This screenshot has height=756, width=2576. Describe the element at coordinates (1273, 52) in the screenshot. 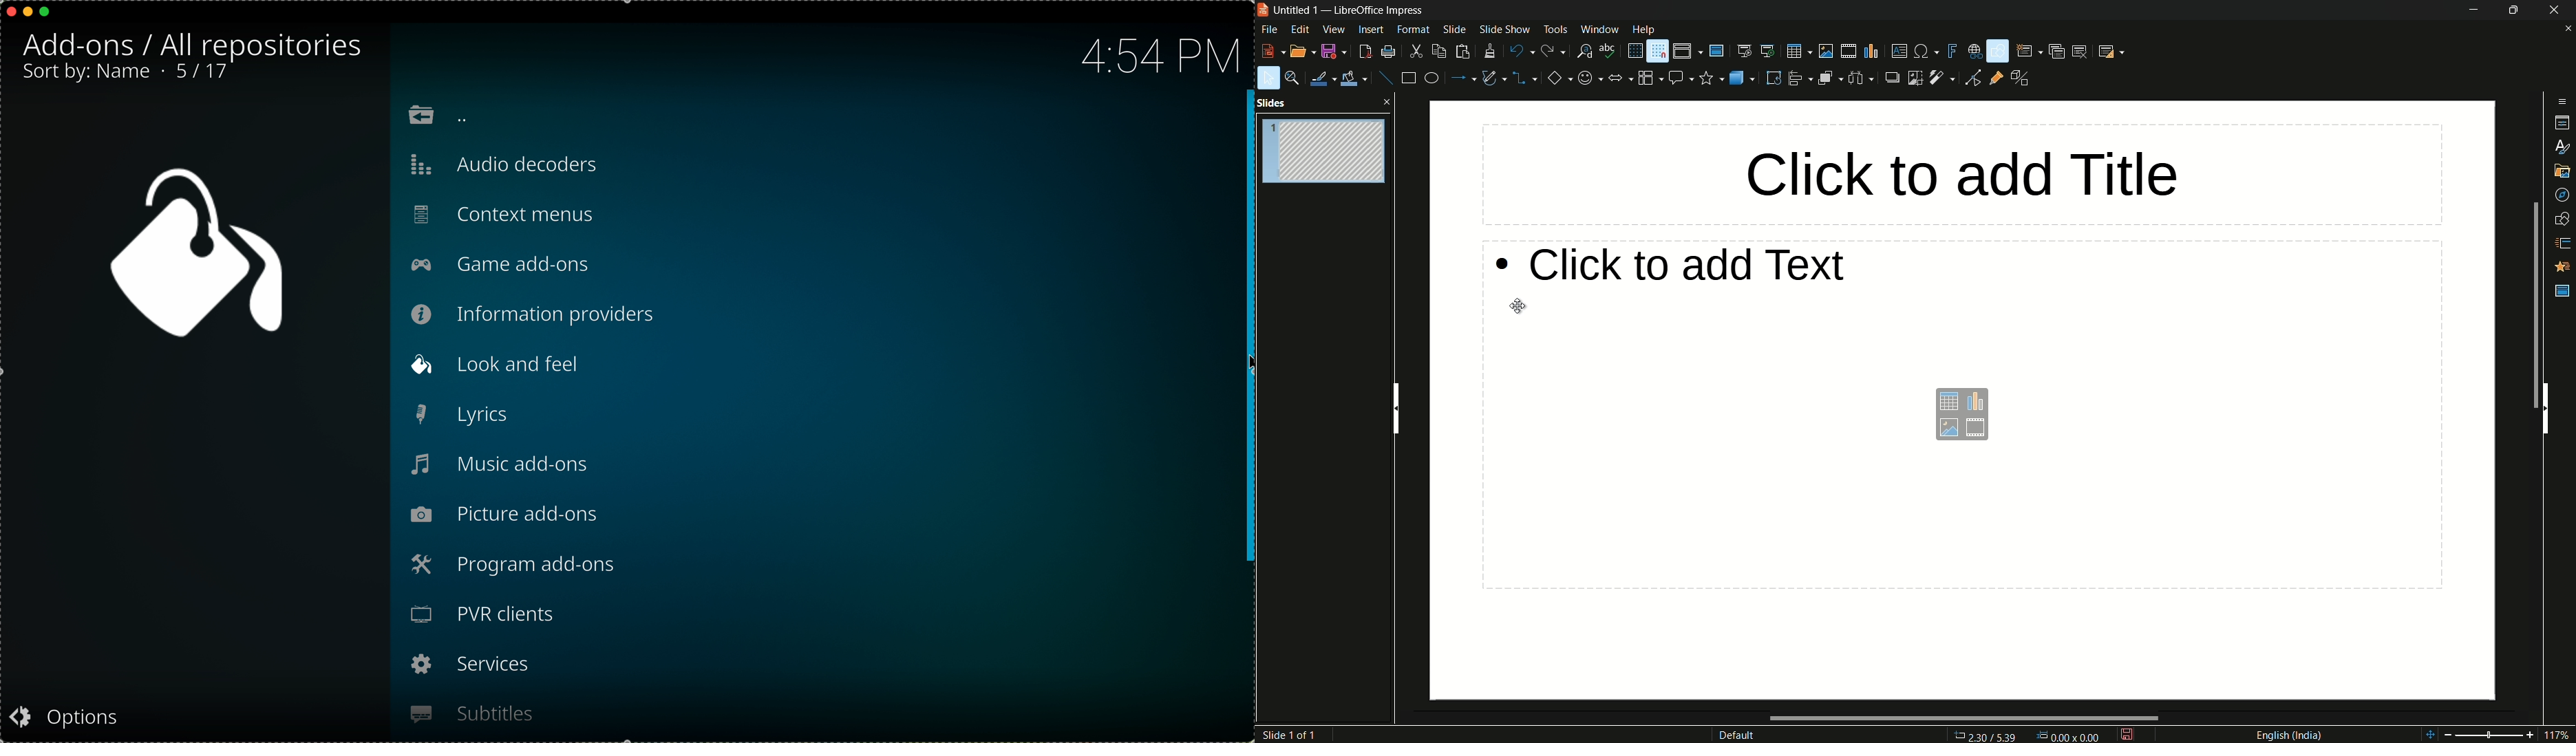

I see `new file` at that location.